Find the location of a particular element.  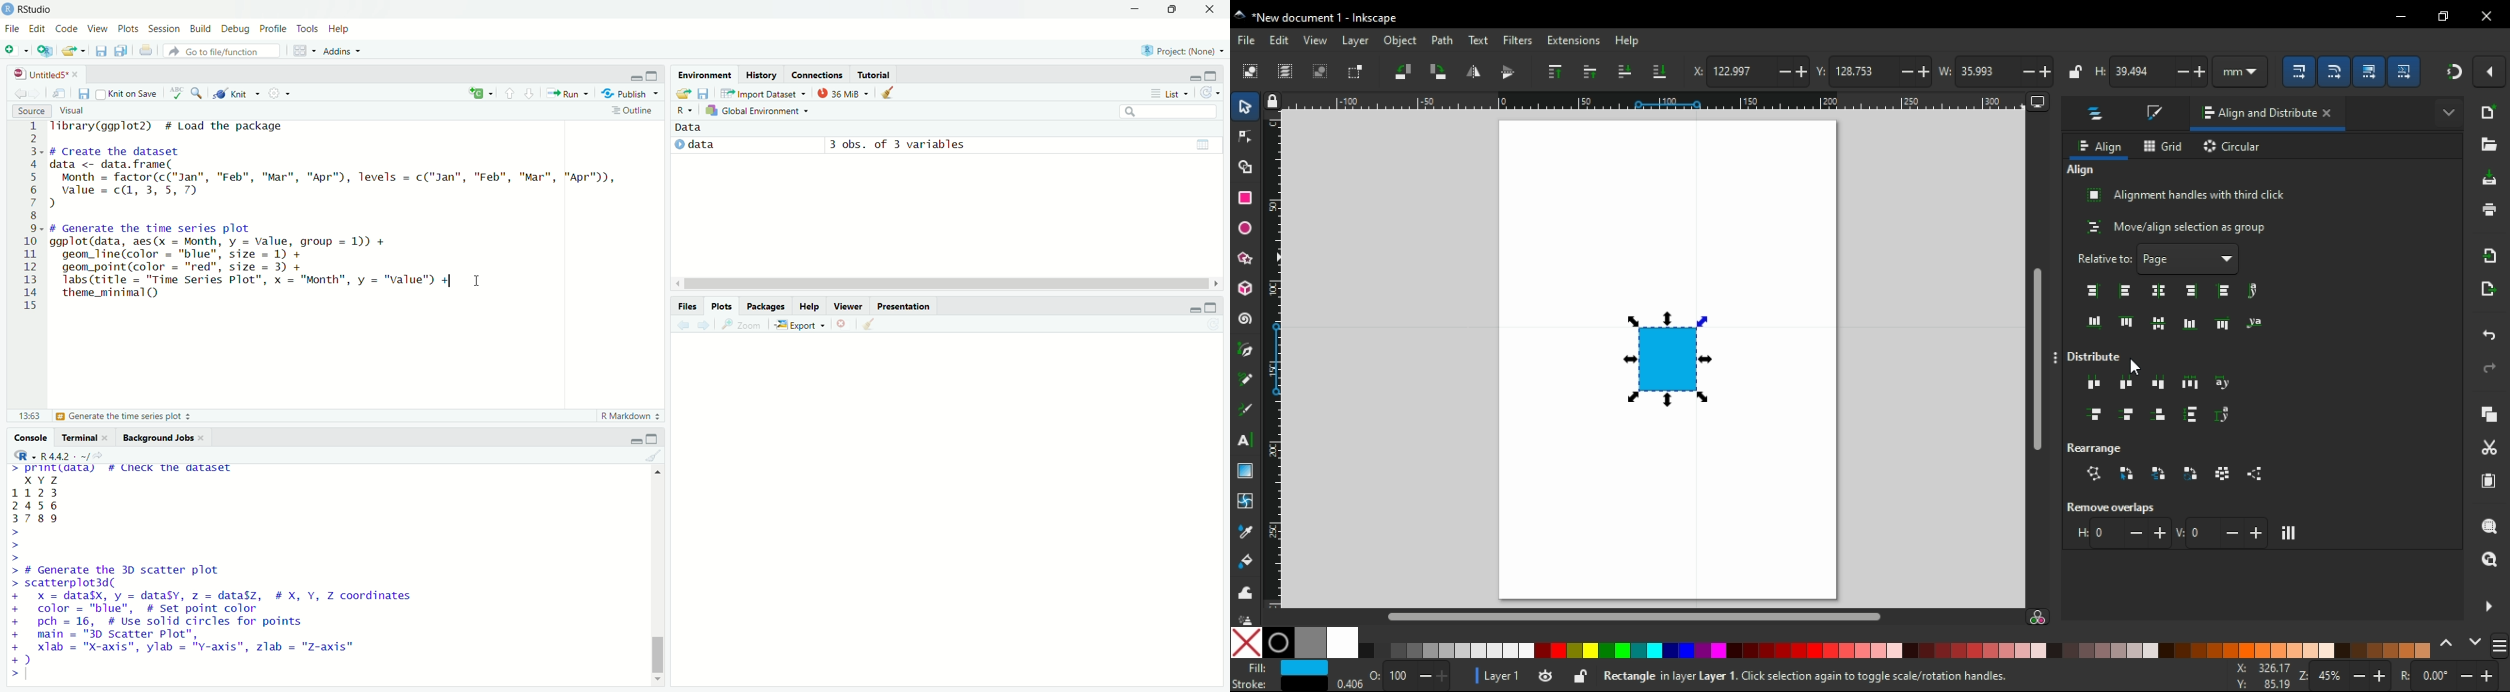

serial number is located at coordinates (30, 219).